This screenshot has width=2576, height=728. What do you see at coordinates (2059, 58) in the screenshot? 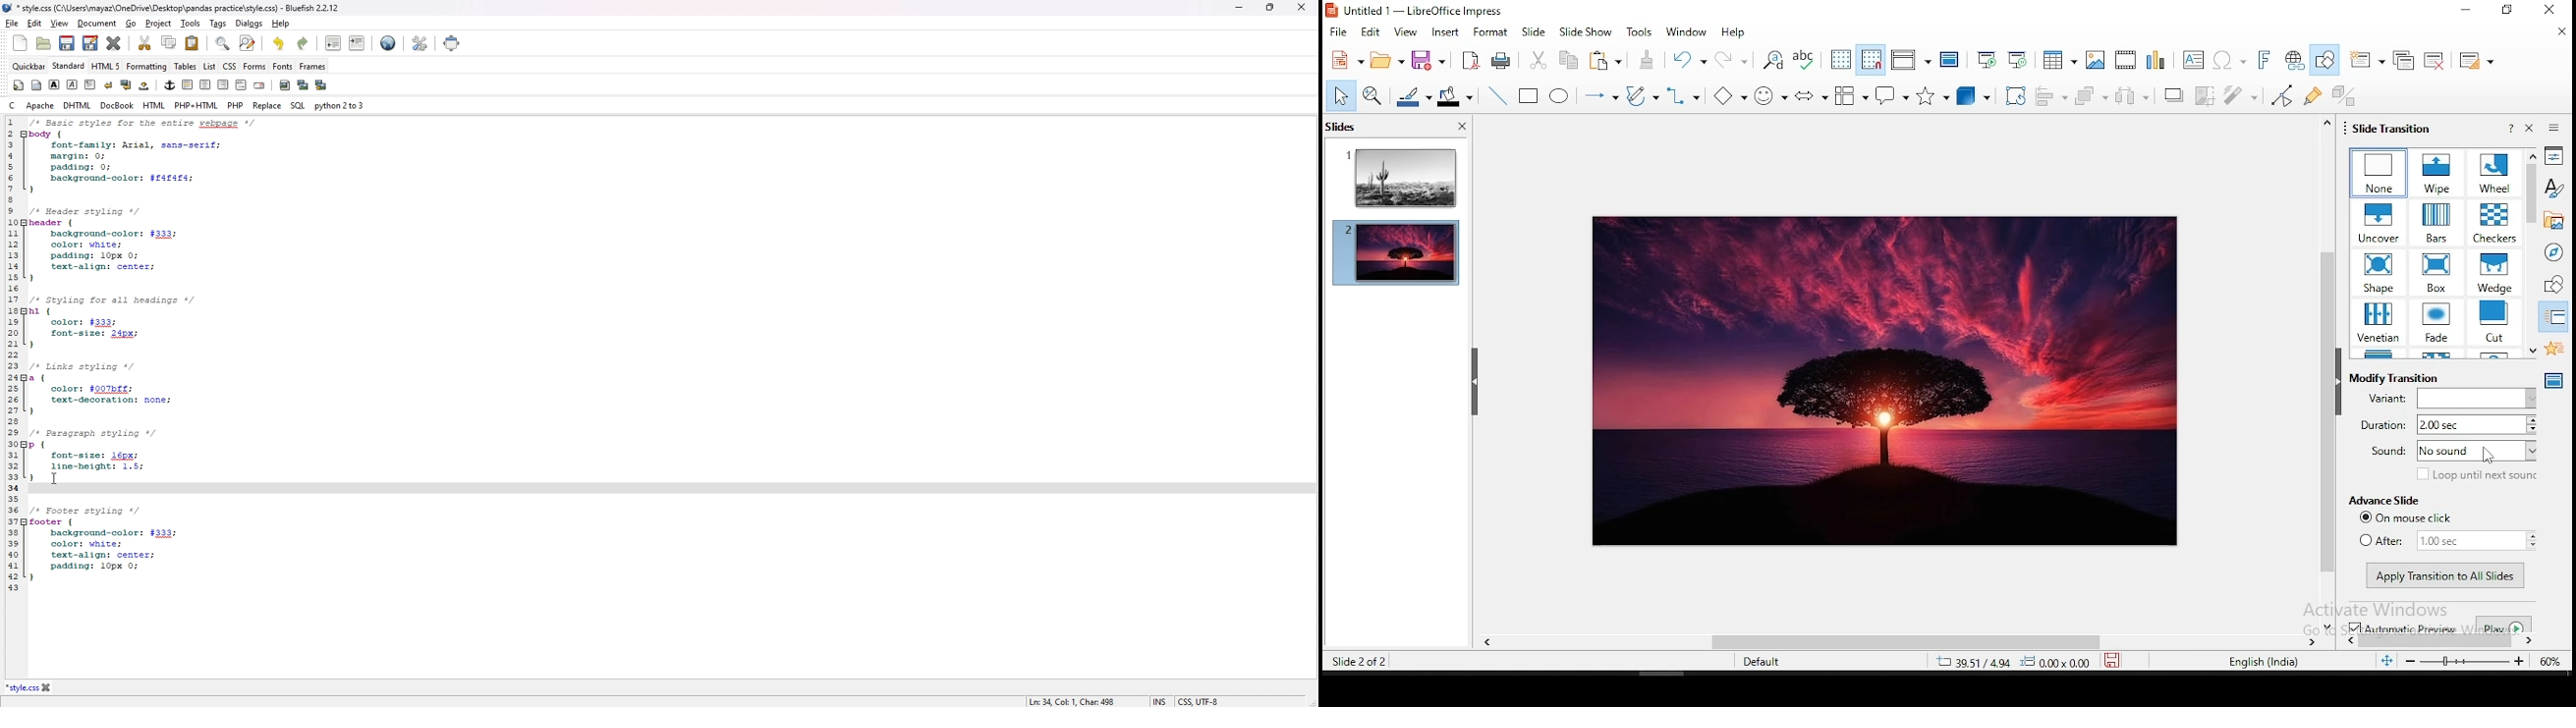
I see `tables` at bounding box center [2059, 58].